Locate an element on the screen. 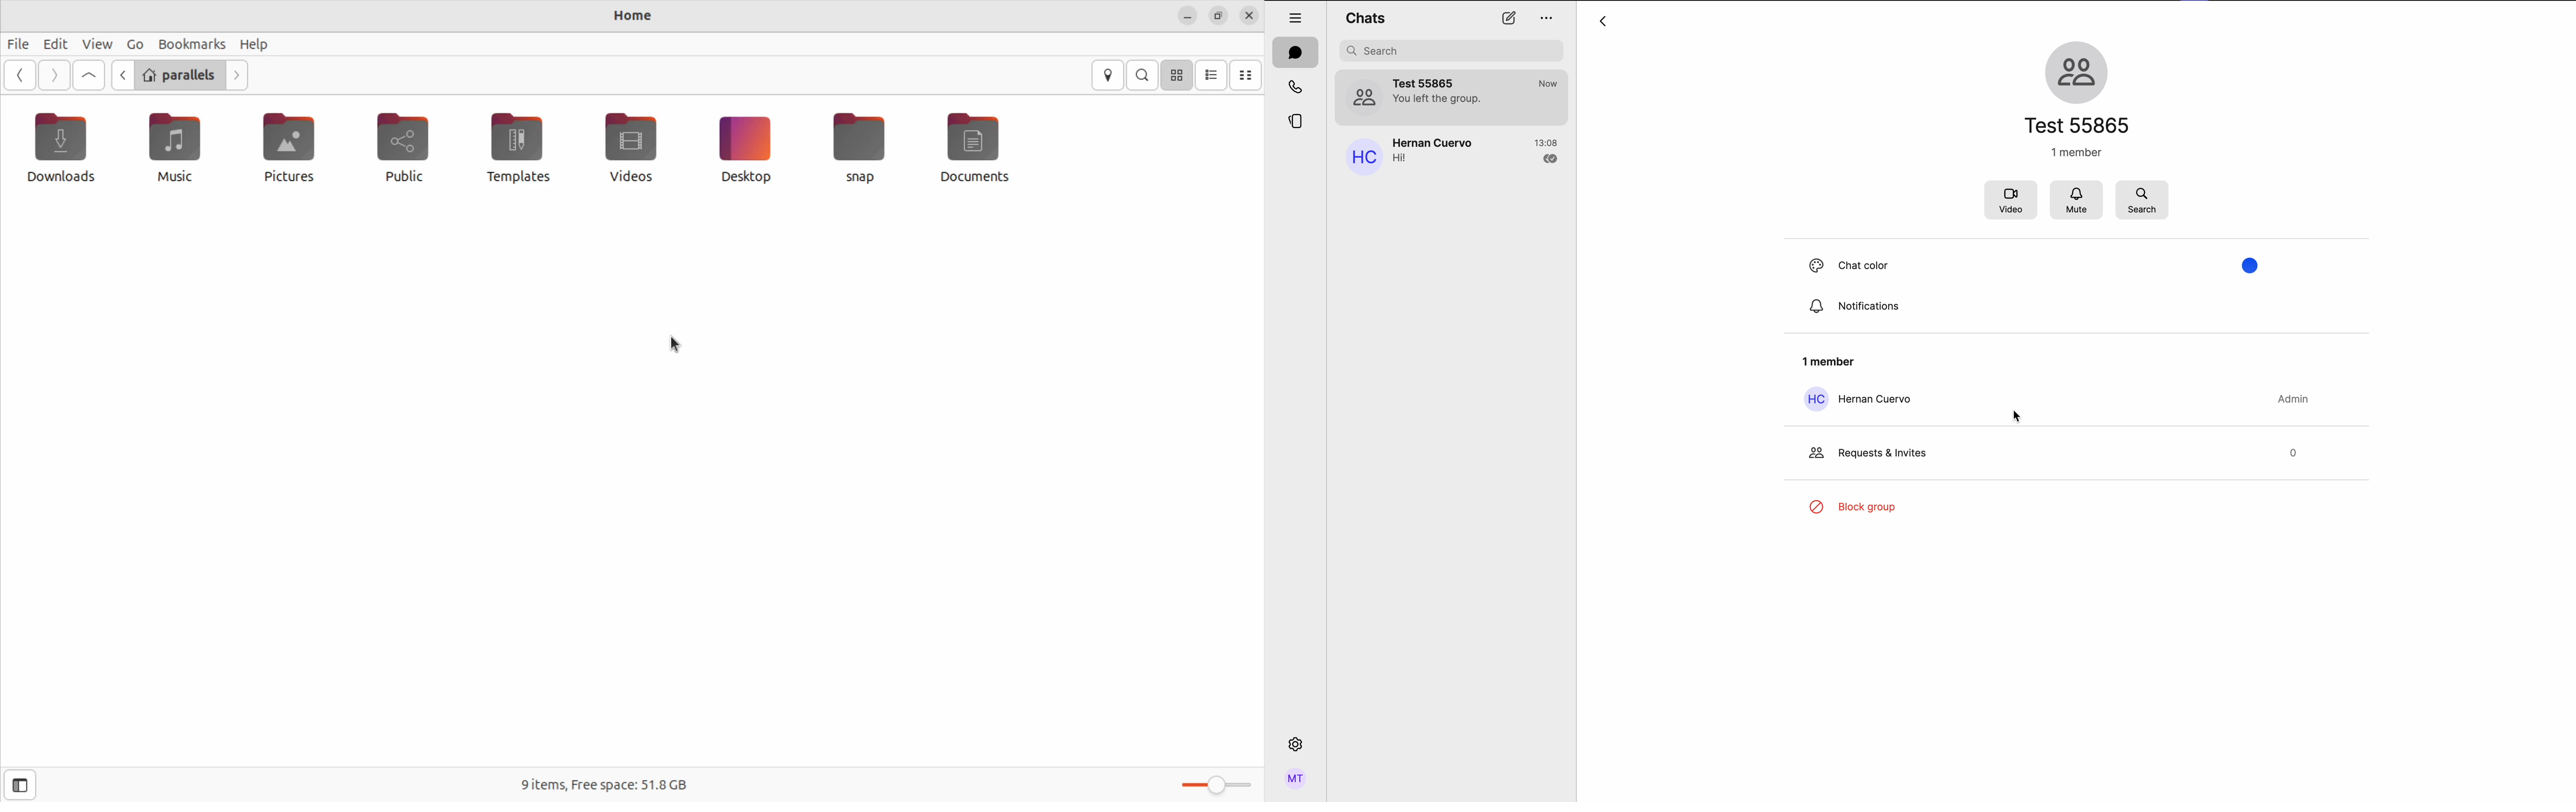 The image size is (2576, 812). color is located at coordinates (2255, 266).